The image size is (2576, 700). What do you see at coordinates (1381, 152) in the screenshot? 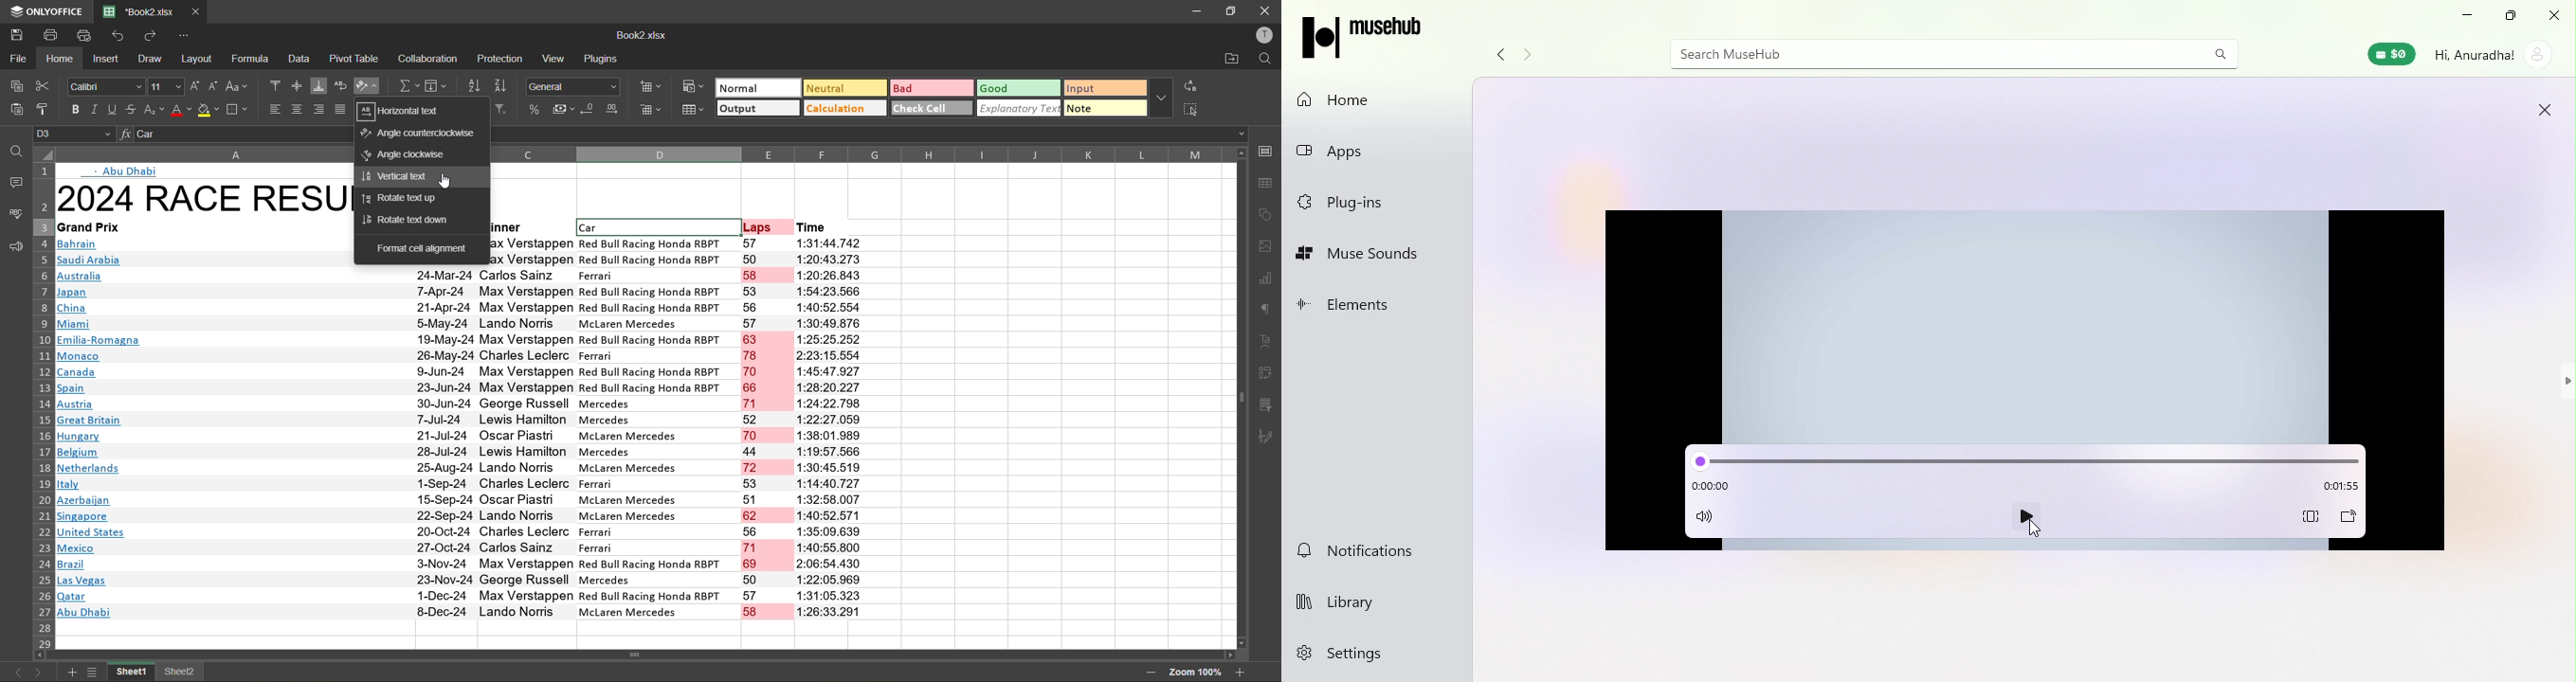
I see `Apps` at bounding box center [1381, 152].